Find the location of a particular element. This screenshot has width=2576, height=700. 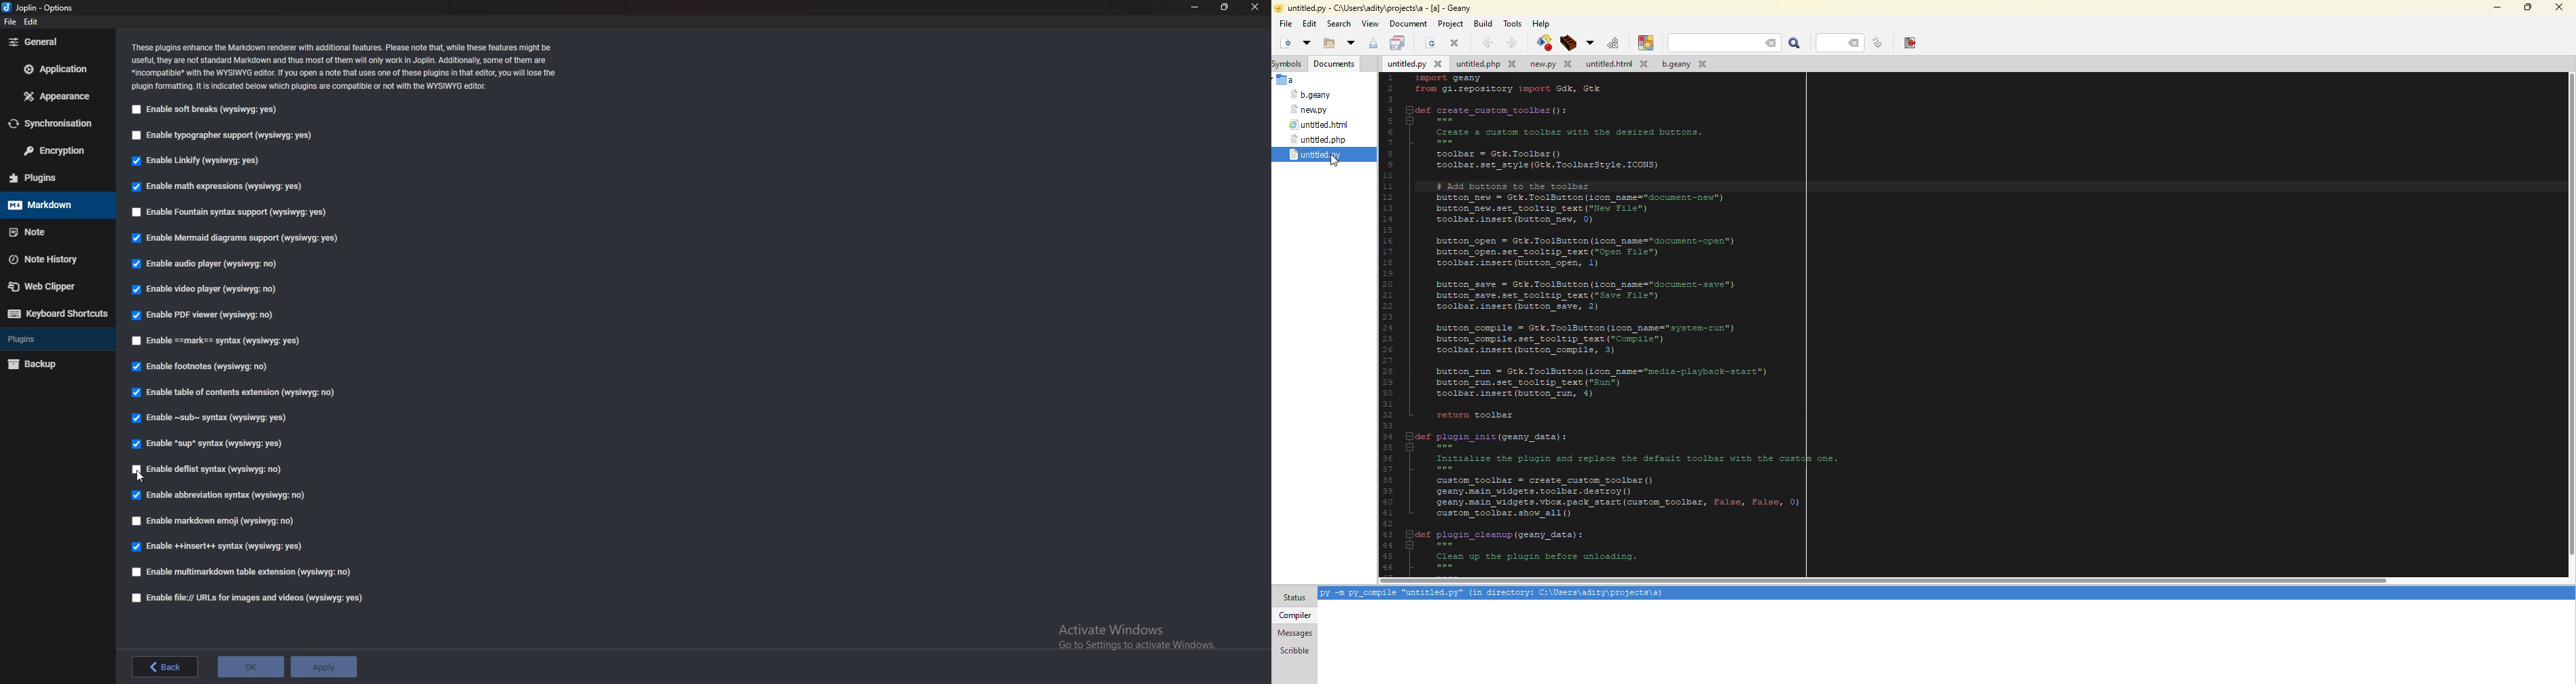

open is located at coordinates (1350, 43).